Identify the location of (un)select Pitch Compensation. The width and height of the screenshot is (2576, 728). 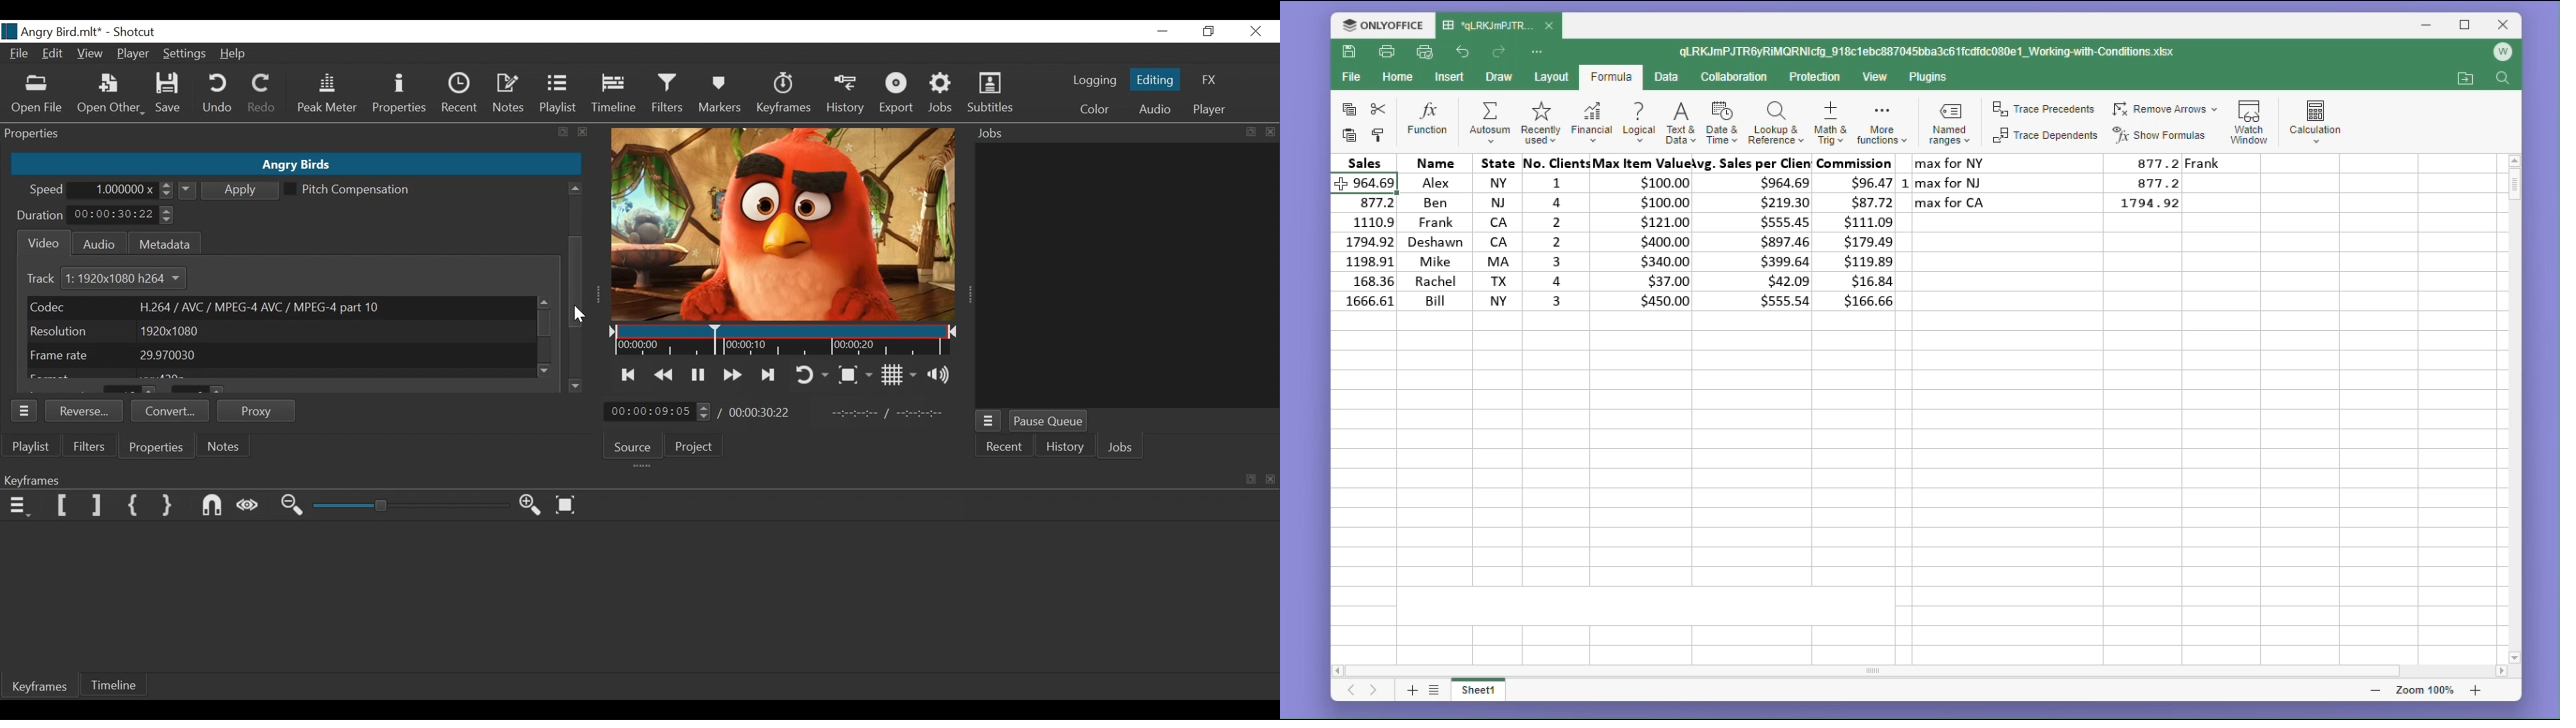
(347, 190).